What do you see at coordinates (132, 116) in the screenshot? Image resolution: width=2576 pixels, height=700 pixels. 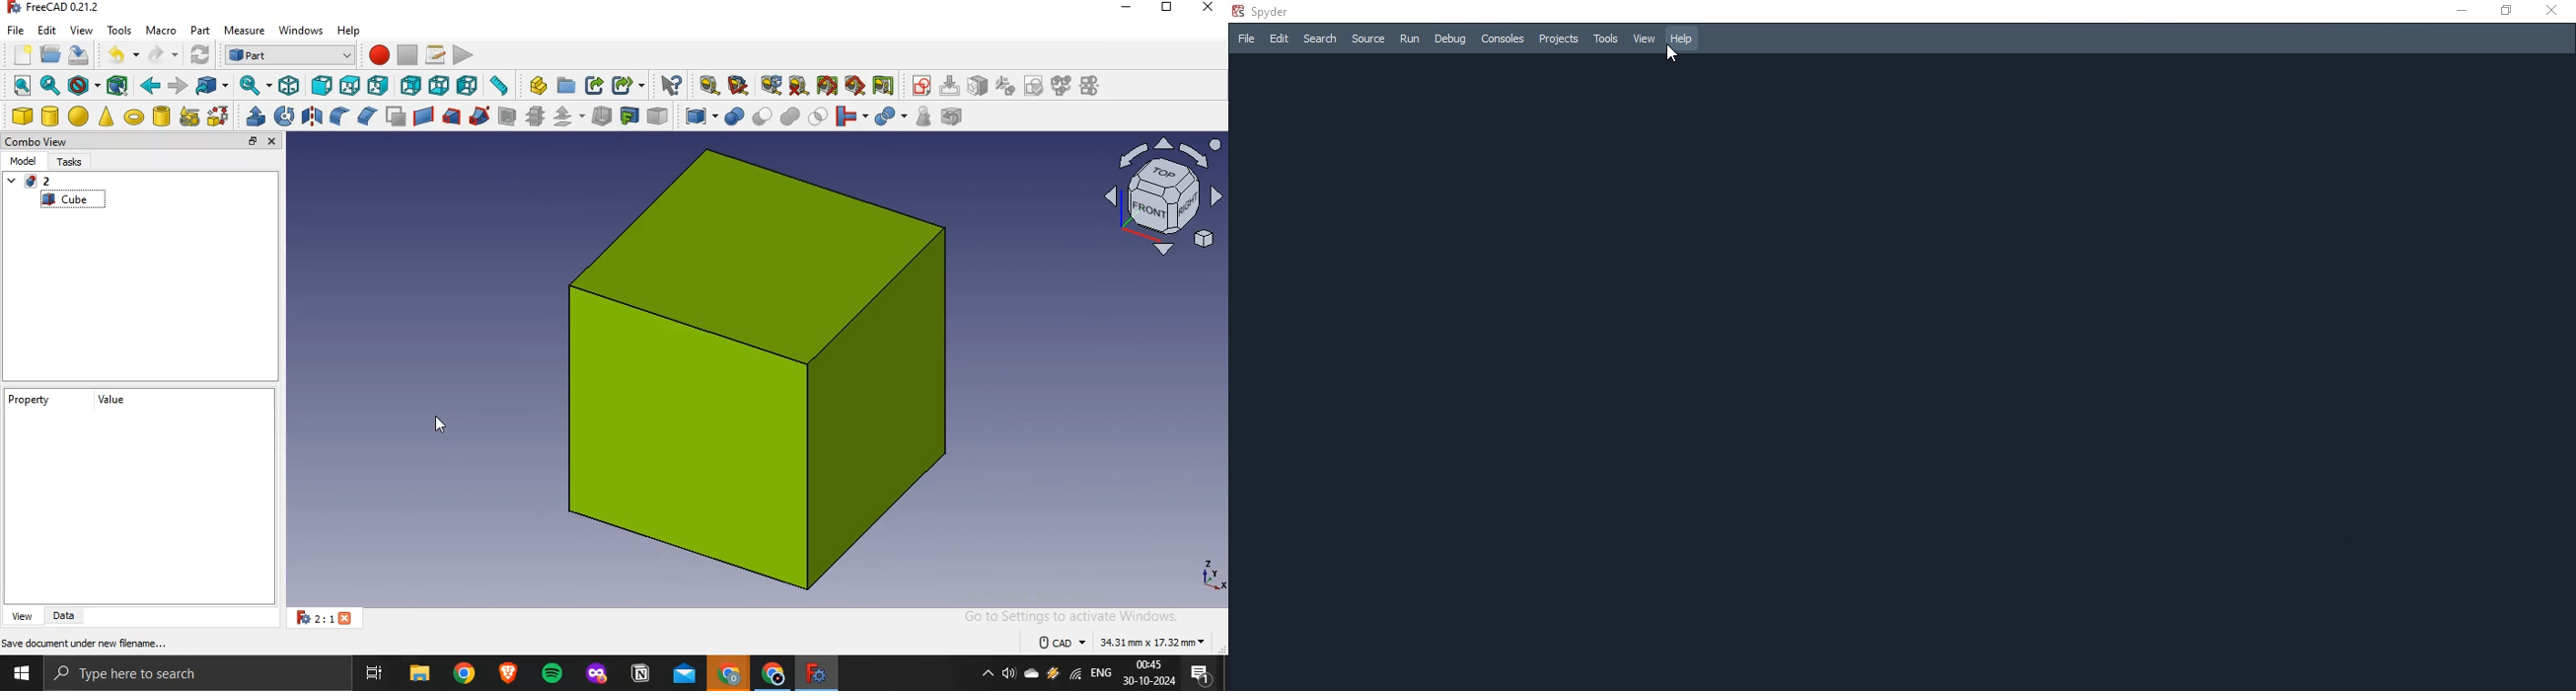 I see `torus` at bounding box center [132, 116].